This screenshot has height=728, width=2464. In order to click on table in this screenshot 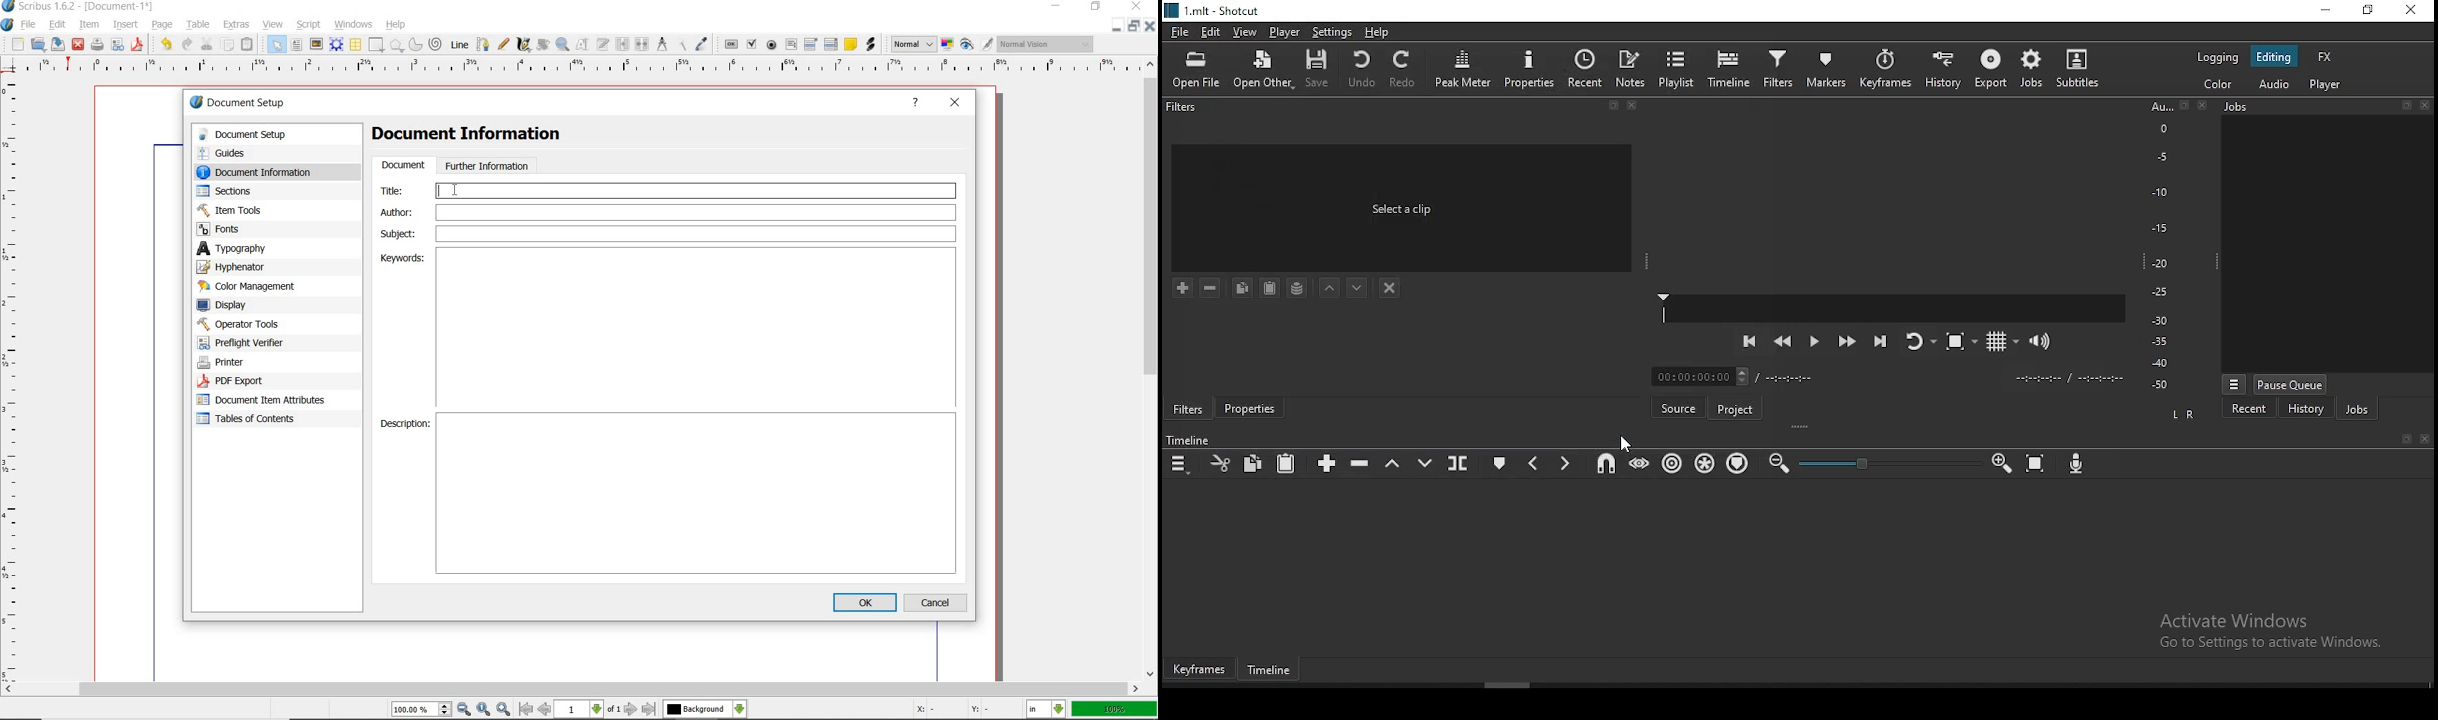, I will do `click(355, 44)`.